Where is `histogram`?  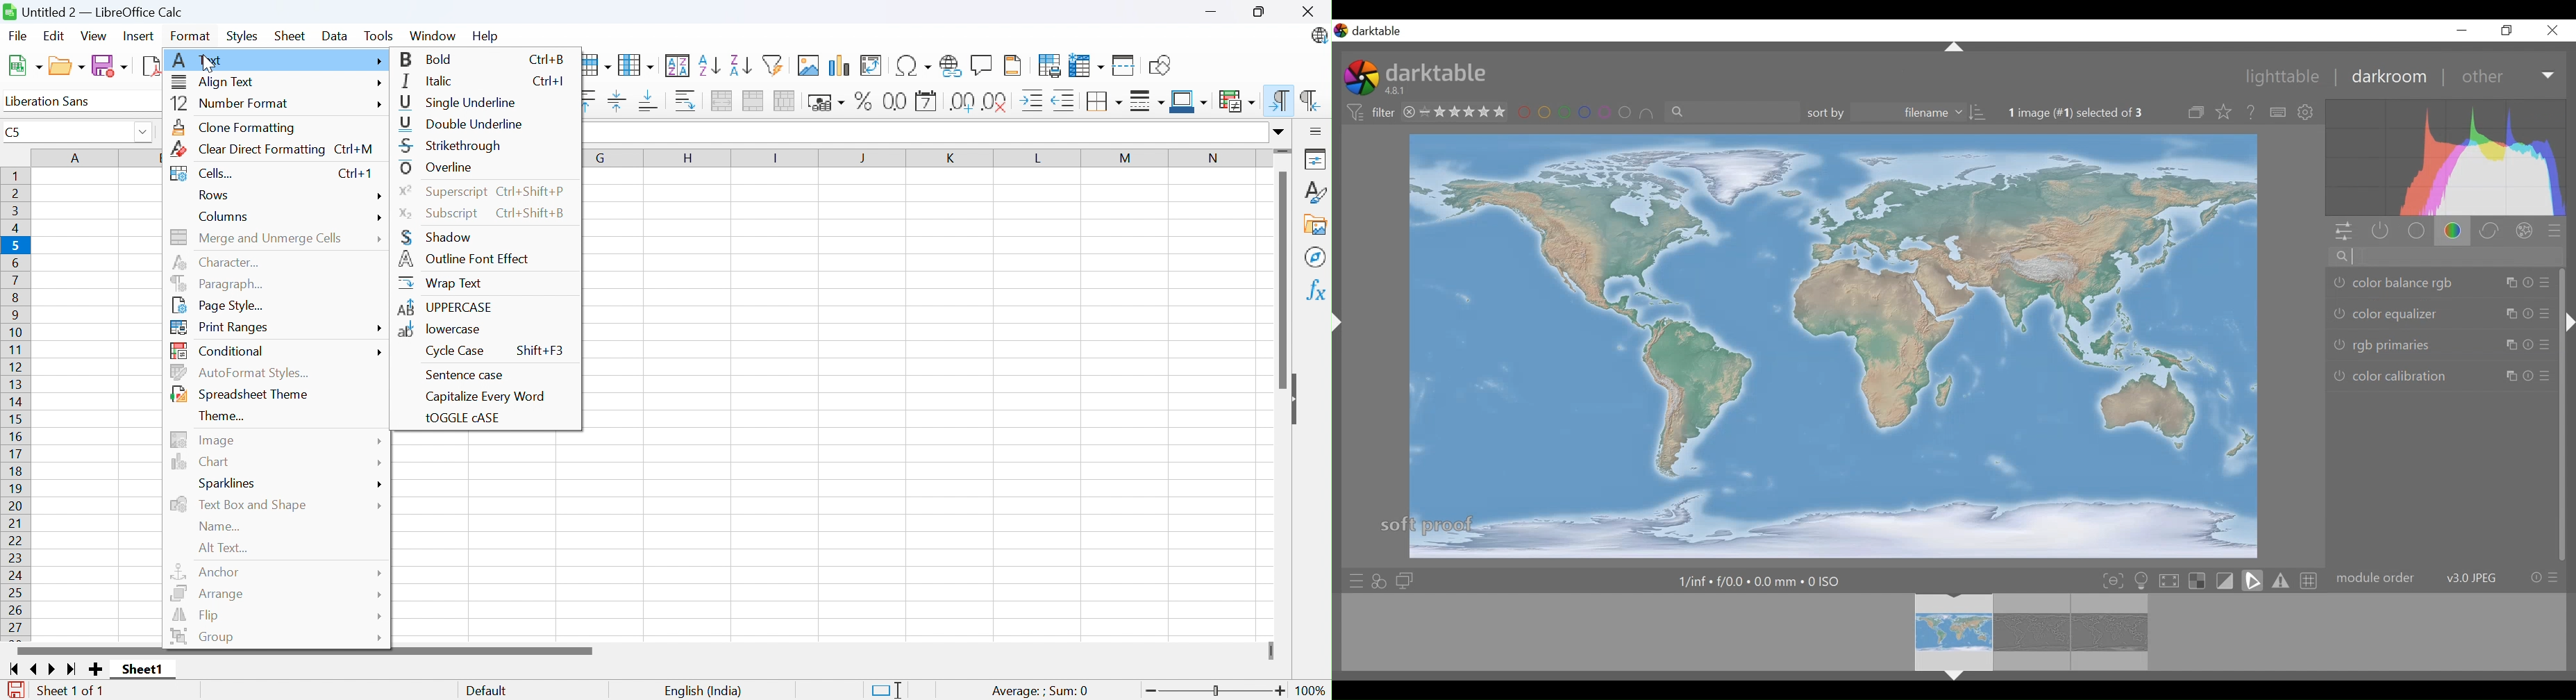
histogram is located at coordinates (2447, 158).